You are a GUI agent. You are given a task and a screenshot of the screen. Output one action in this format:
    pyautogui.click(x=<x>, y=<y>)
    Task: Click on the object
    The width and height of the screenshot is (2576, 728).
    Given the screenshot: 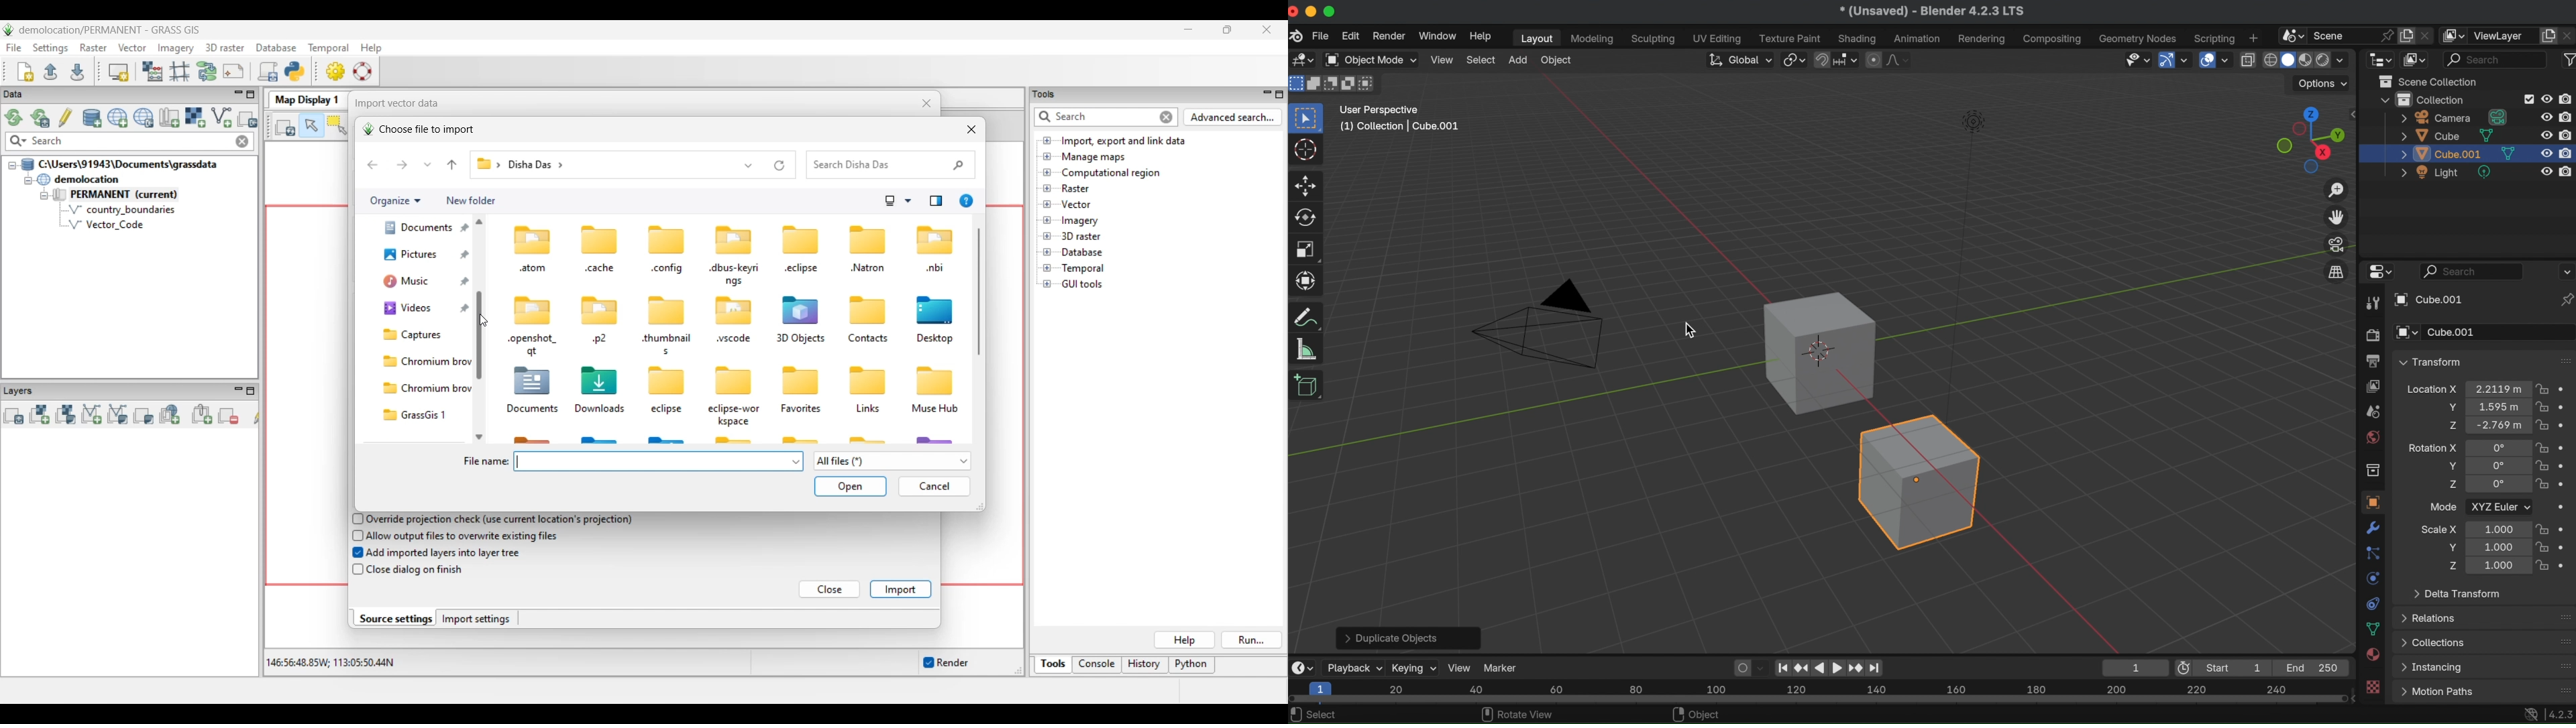 What is the action you would take?
    pyautogui.click(x=1558, y=61)
    